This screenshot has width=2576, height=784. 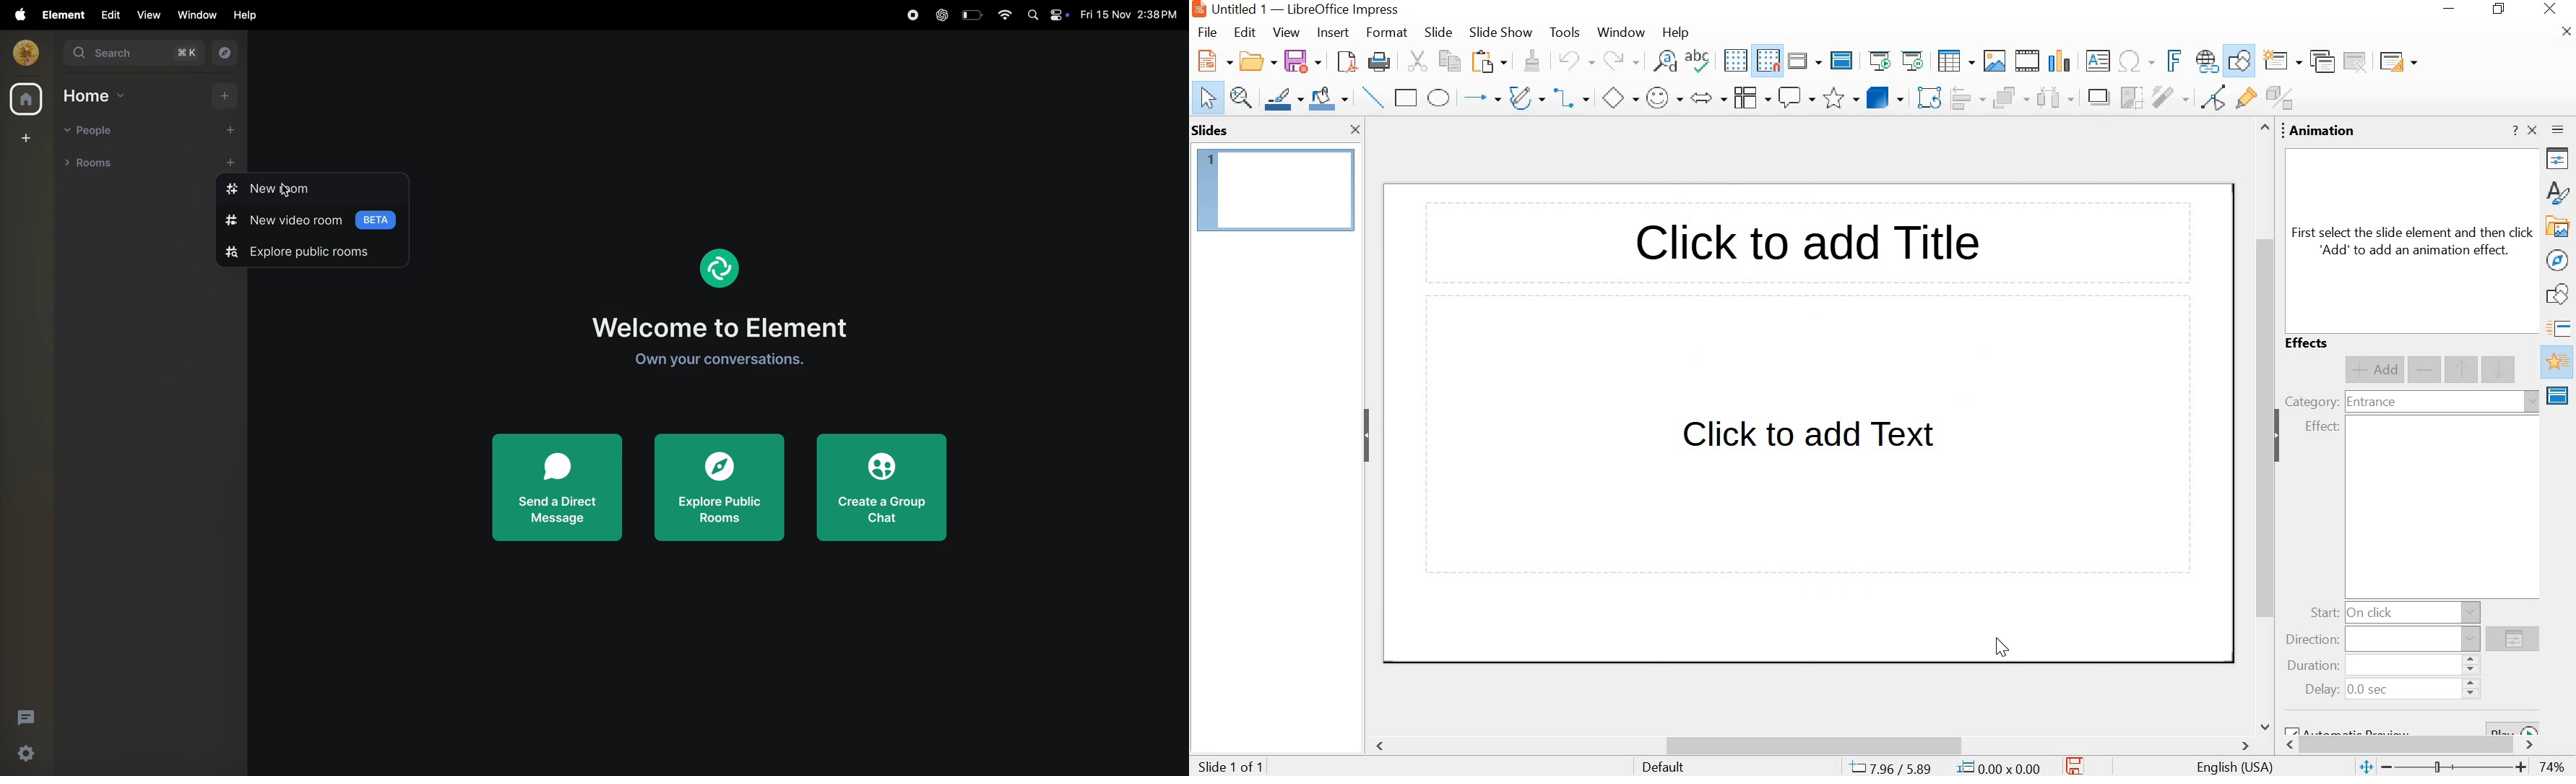 I want to click on battery, so click(x=971, y=15).